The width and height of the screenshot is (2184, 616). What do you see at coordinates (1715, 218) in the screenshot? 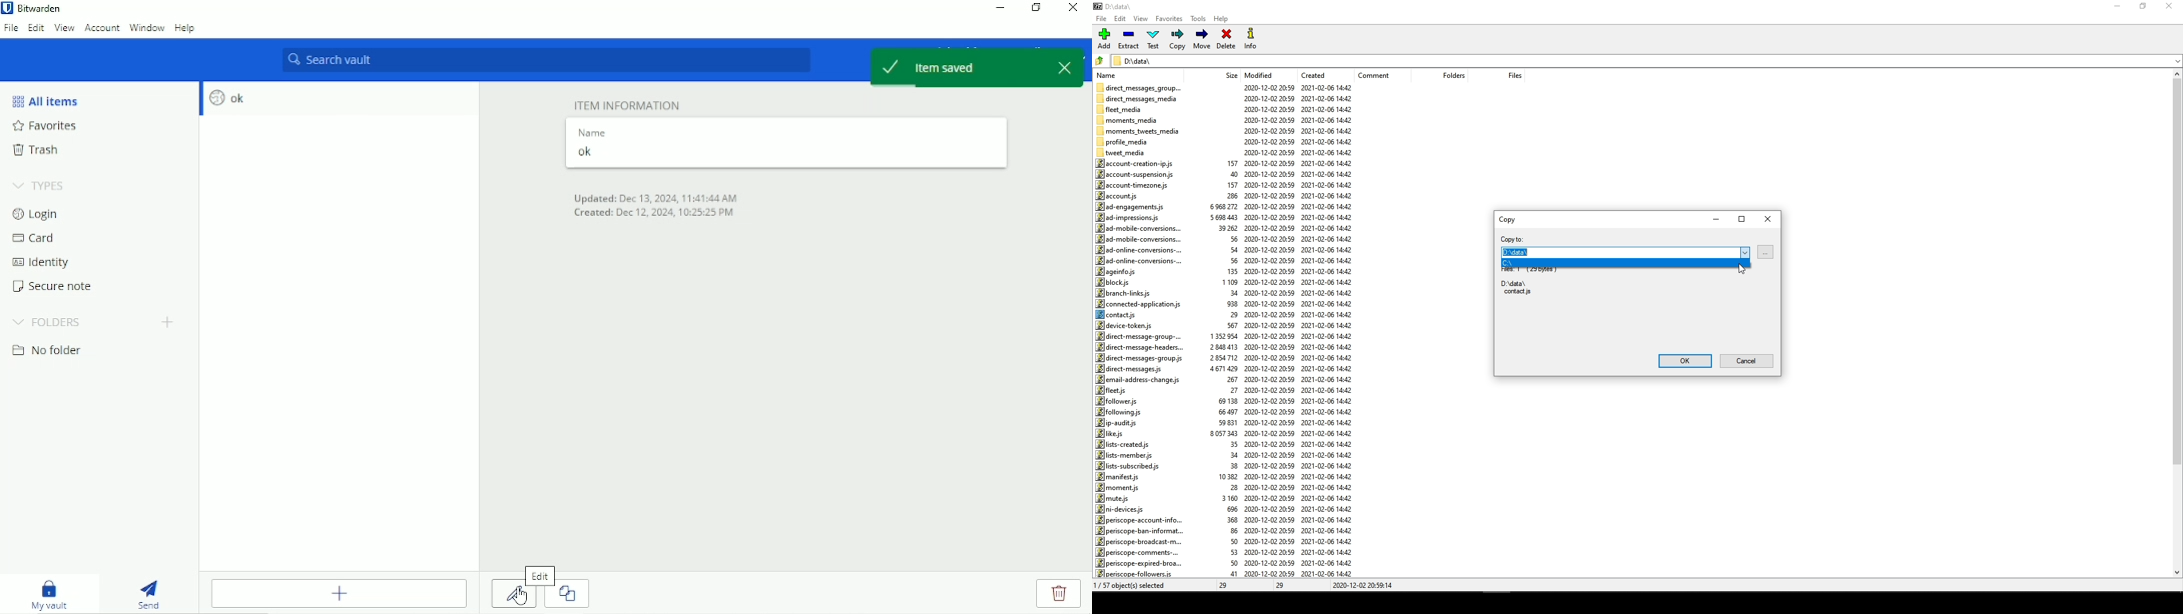
I see `minimize` at bounding box center [1715, 218].